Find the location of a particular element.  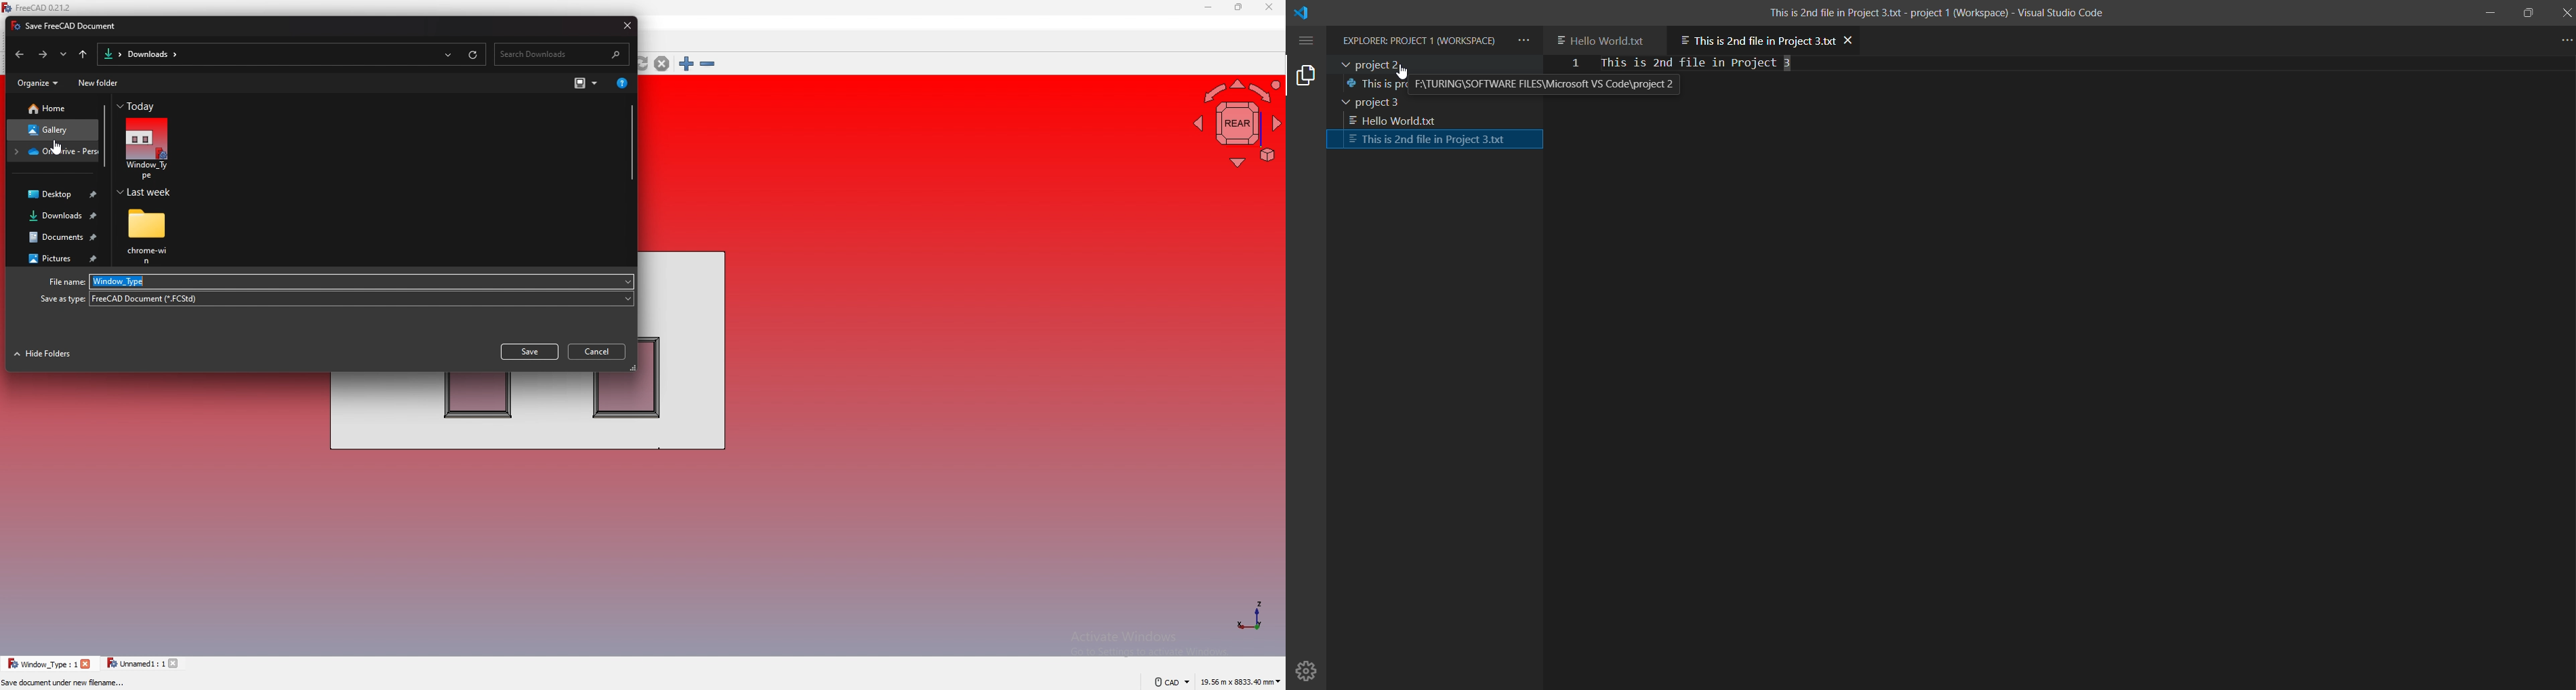

save as type: is located at coordinates (62, 299).